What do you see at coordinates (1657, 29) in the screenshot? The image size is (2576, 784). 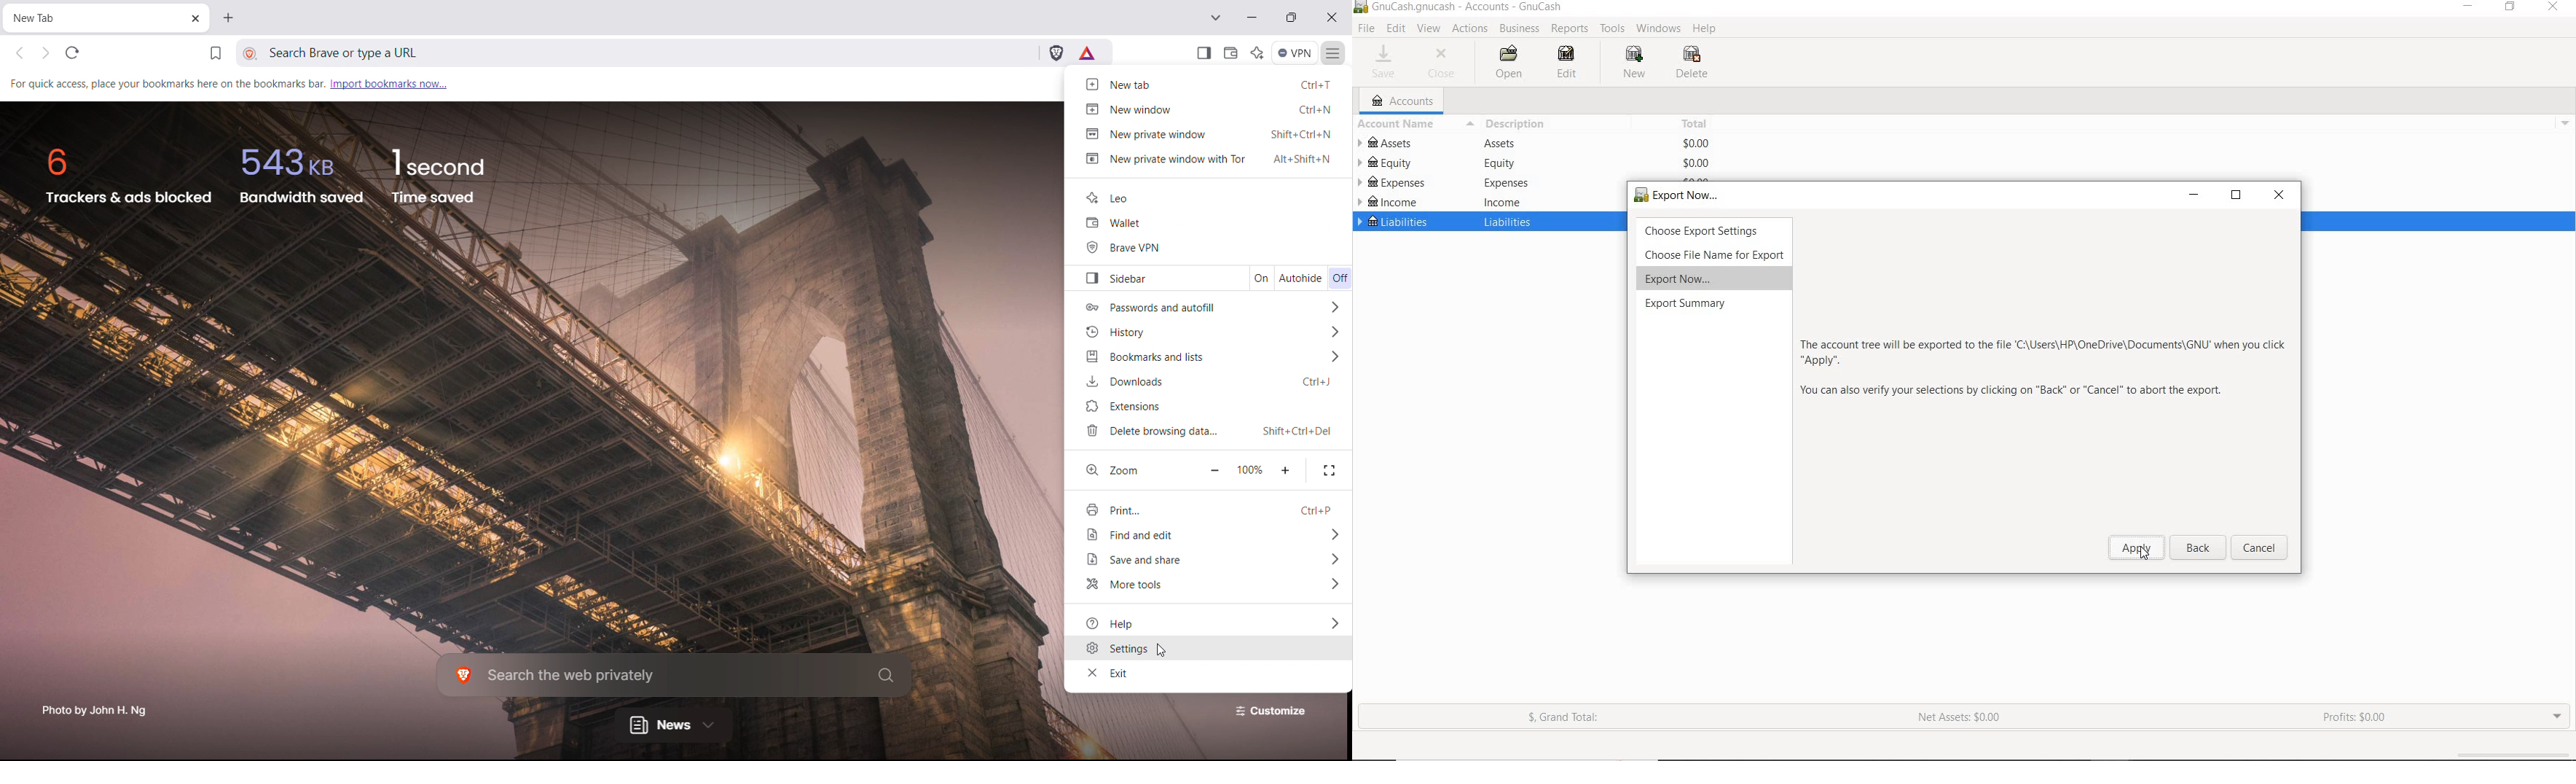 I see `WINDOWS` at bounding box center [1657, 29].